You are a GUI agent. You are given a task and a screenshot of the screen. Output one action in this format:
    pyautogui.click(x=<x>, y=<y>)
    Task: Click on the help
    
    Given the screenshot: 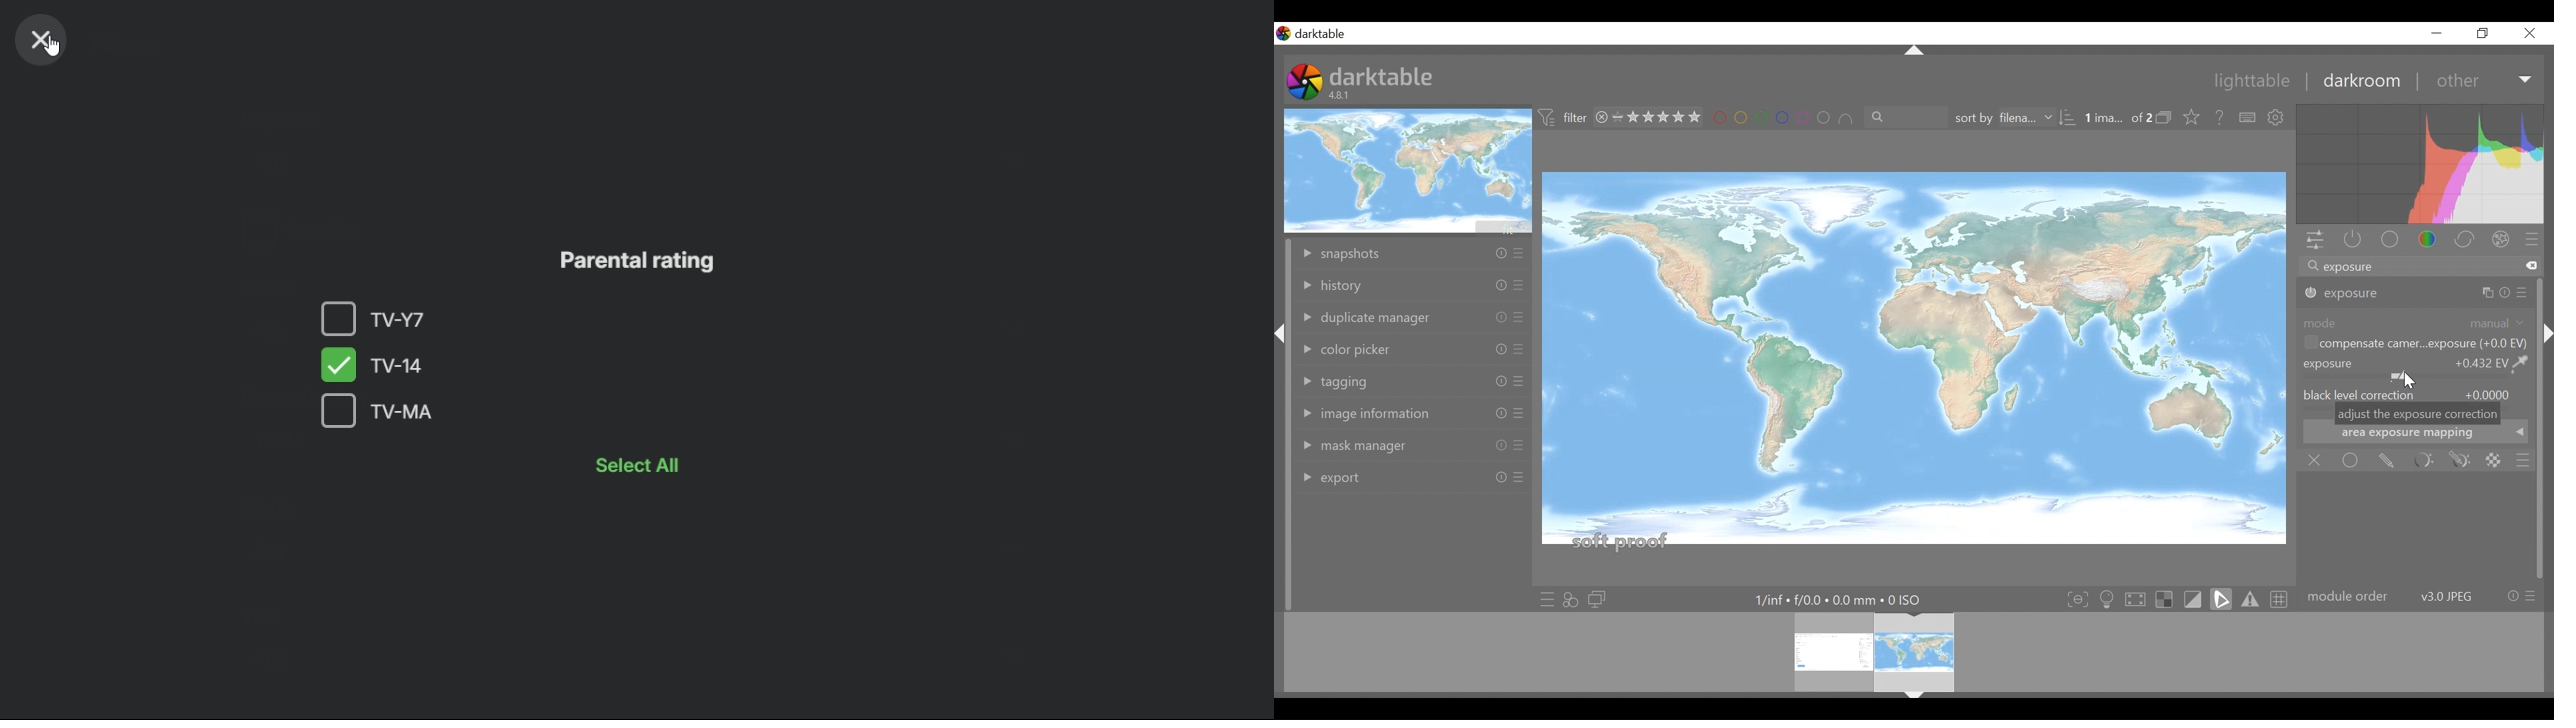 What is the action you would take?
    pyautogui.click(x=2221, y=118)
    